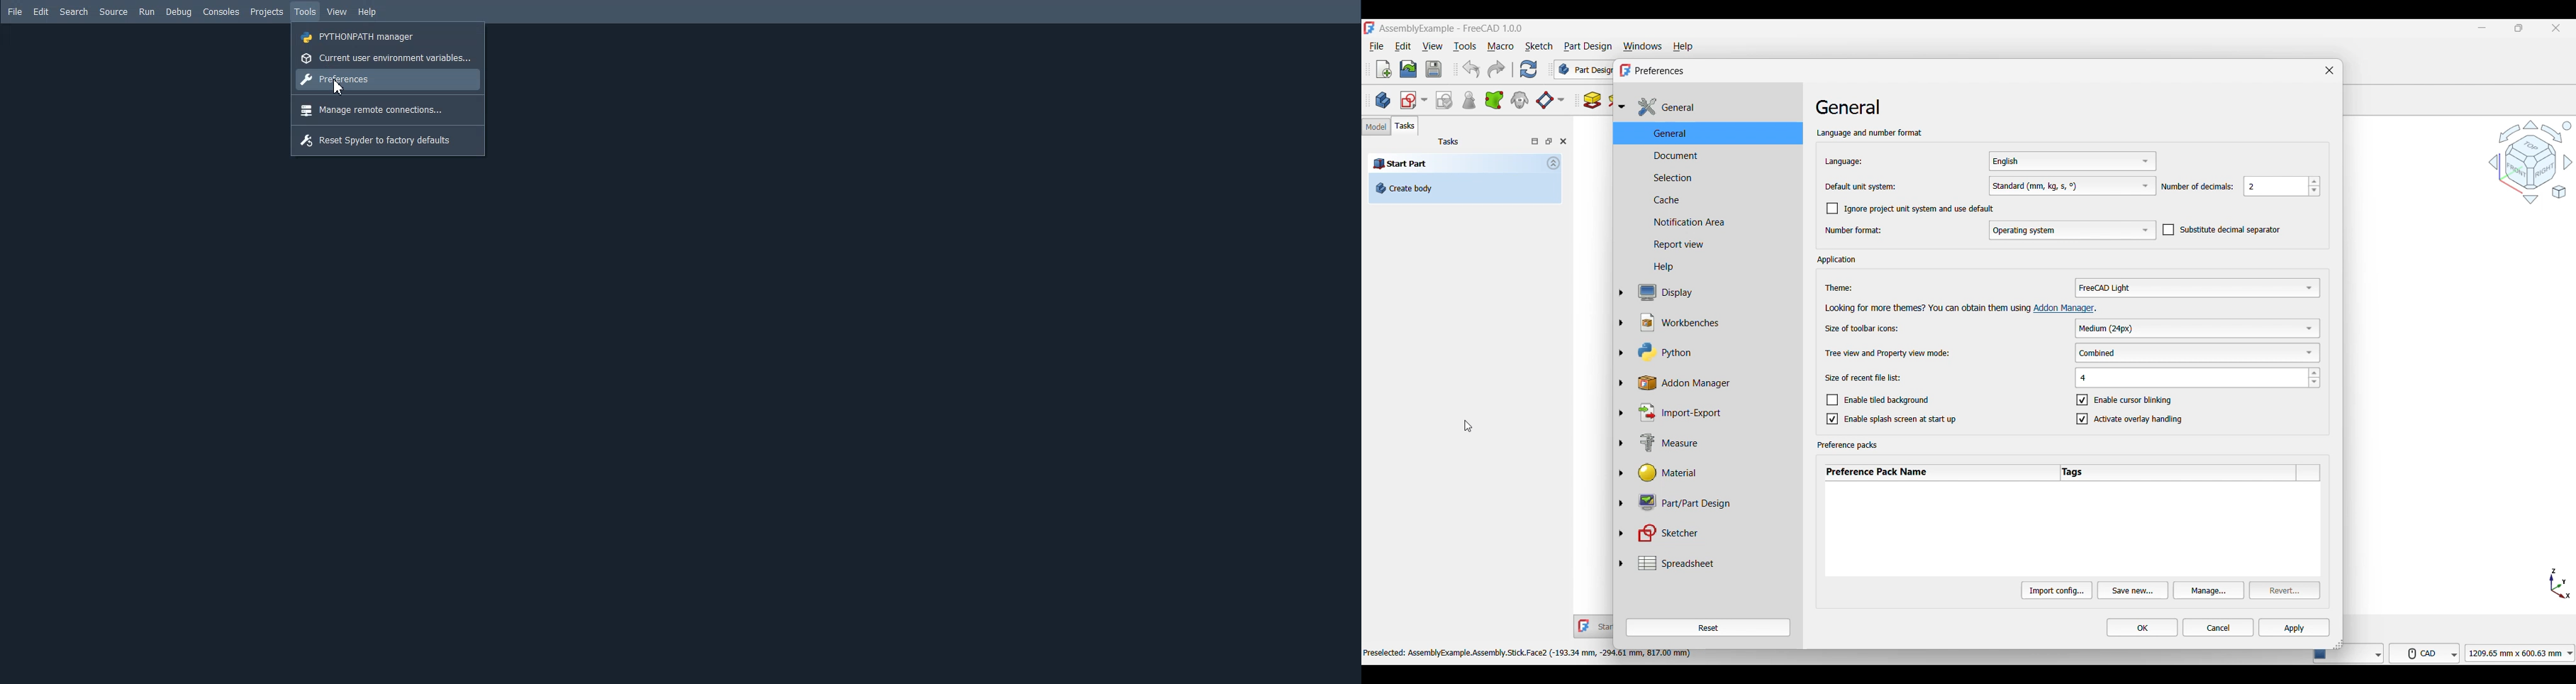 This screenshot has height=700, width=2576. I want to click on Debug, so click(179, 12).